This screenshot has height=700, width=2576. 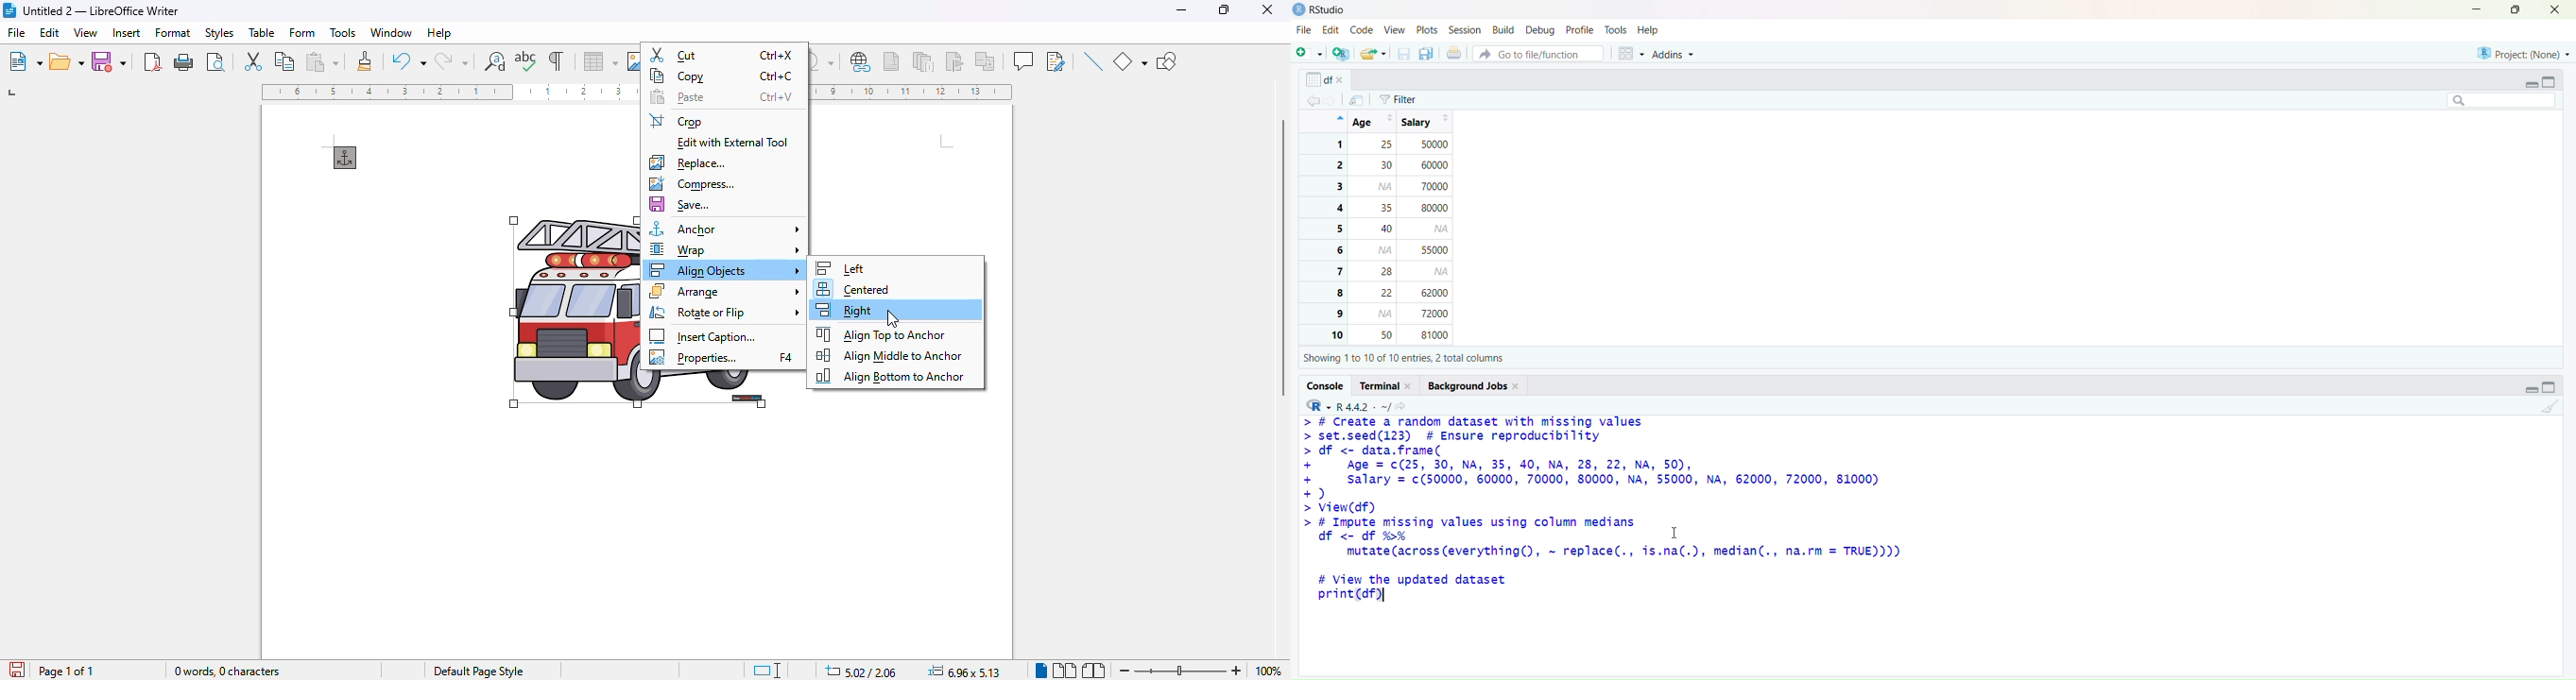 I want to click on open an existing file, so click(x=1373, y=54).